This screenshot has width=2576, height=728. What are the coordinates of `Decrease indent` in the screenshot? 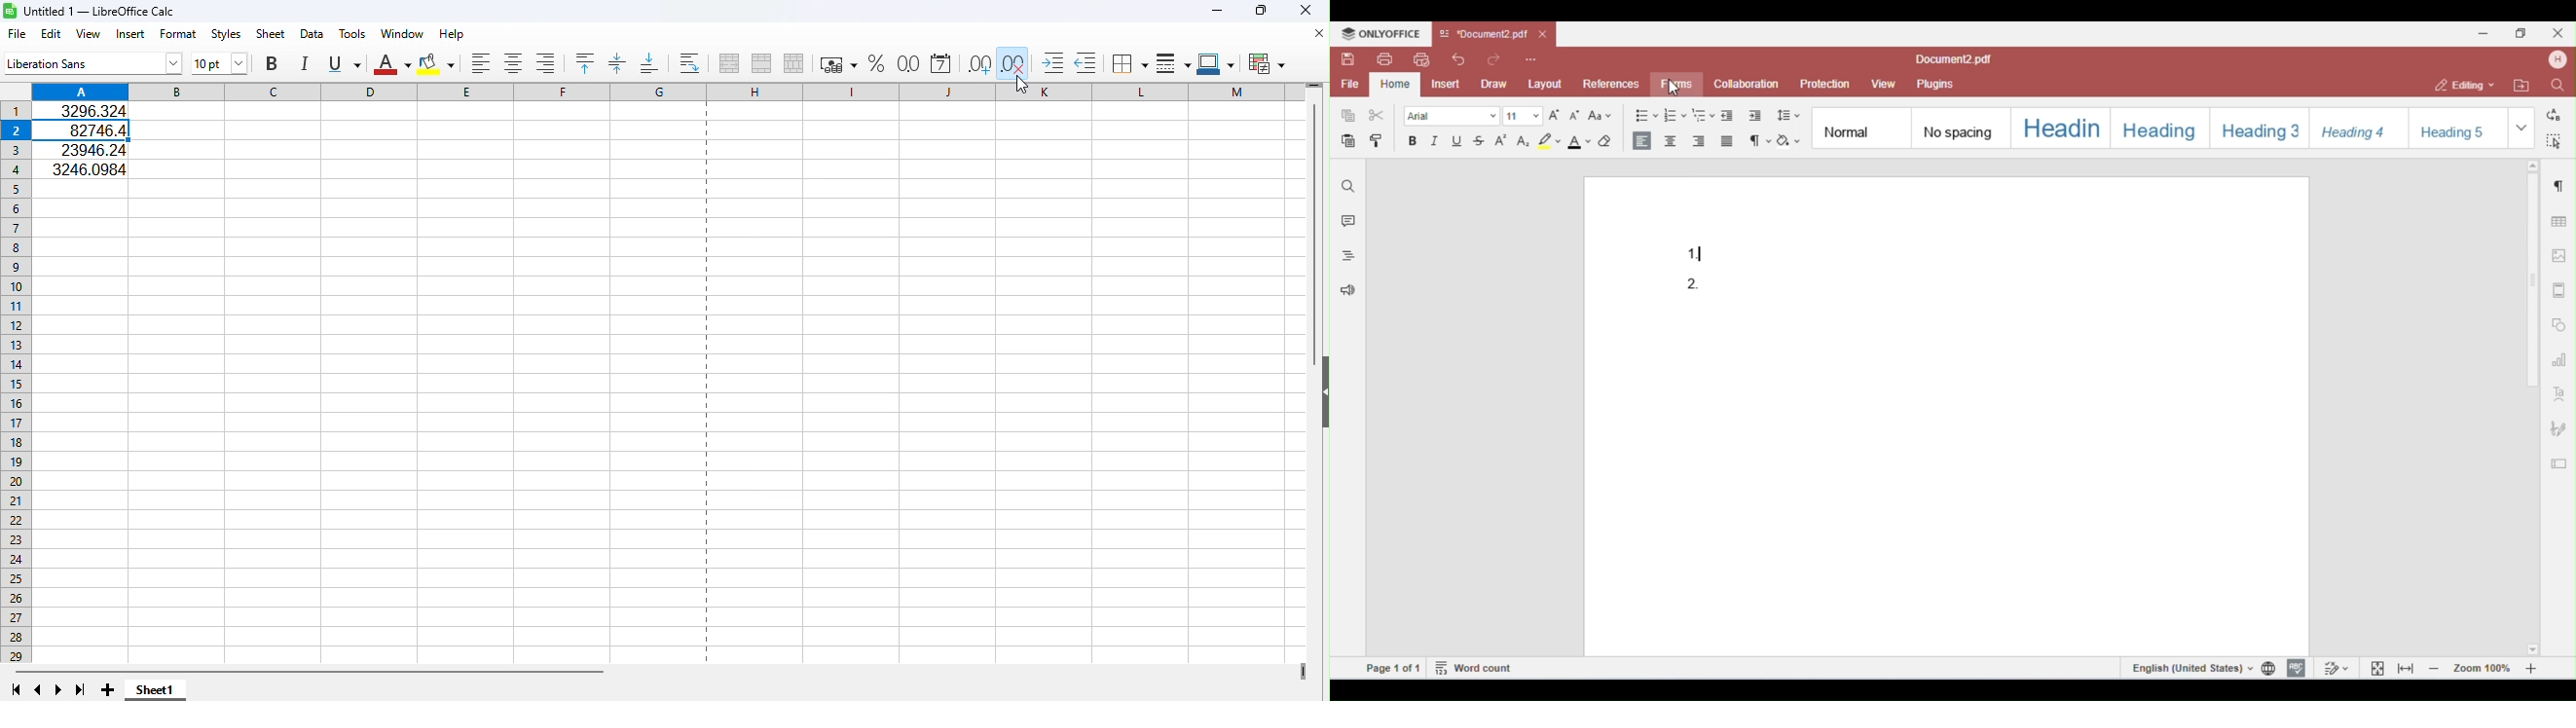 It's located at (1085, 62).